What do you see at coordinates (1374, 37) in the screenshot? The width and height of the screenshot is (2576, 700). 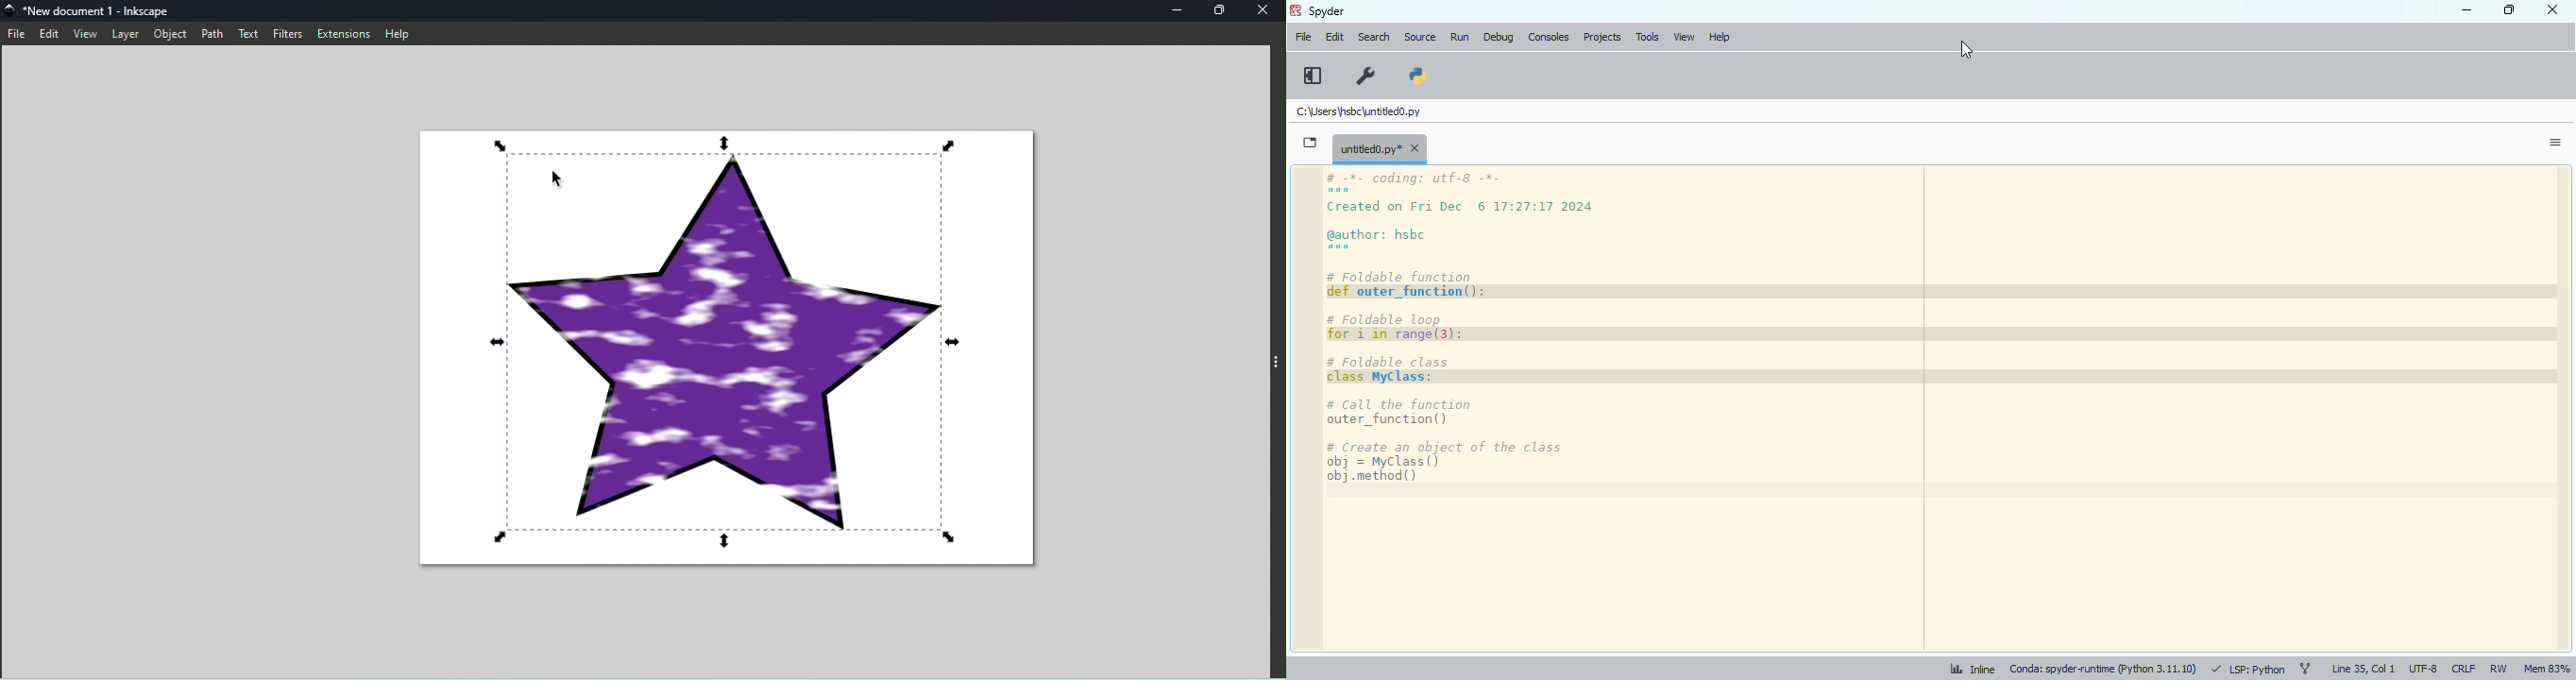 I see `search` at bounding box center [1374, 37].